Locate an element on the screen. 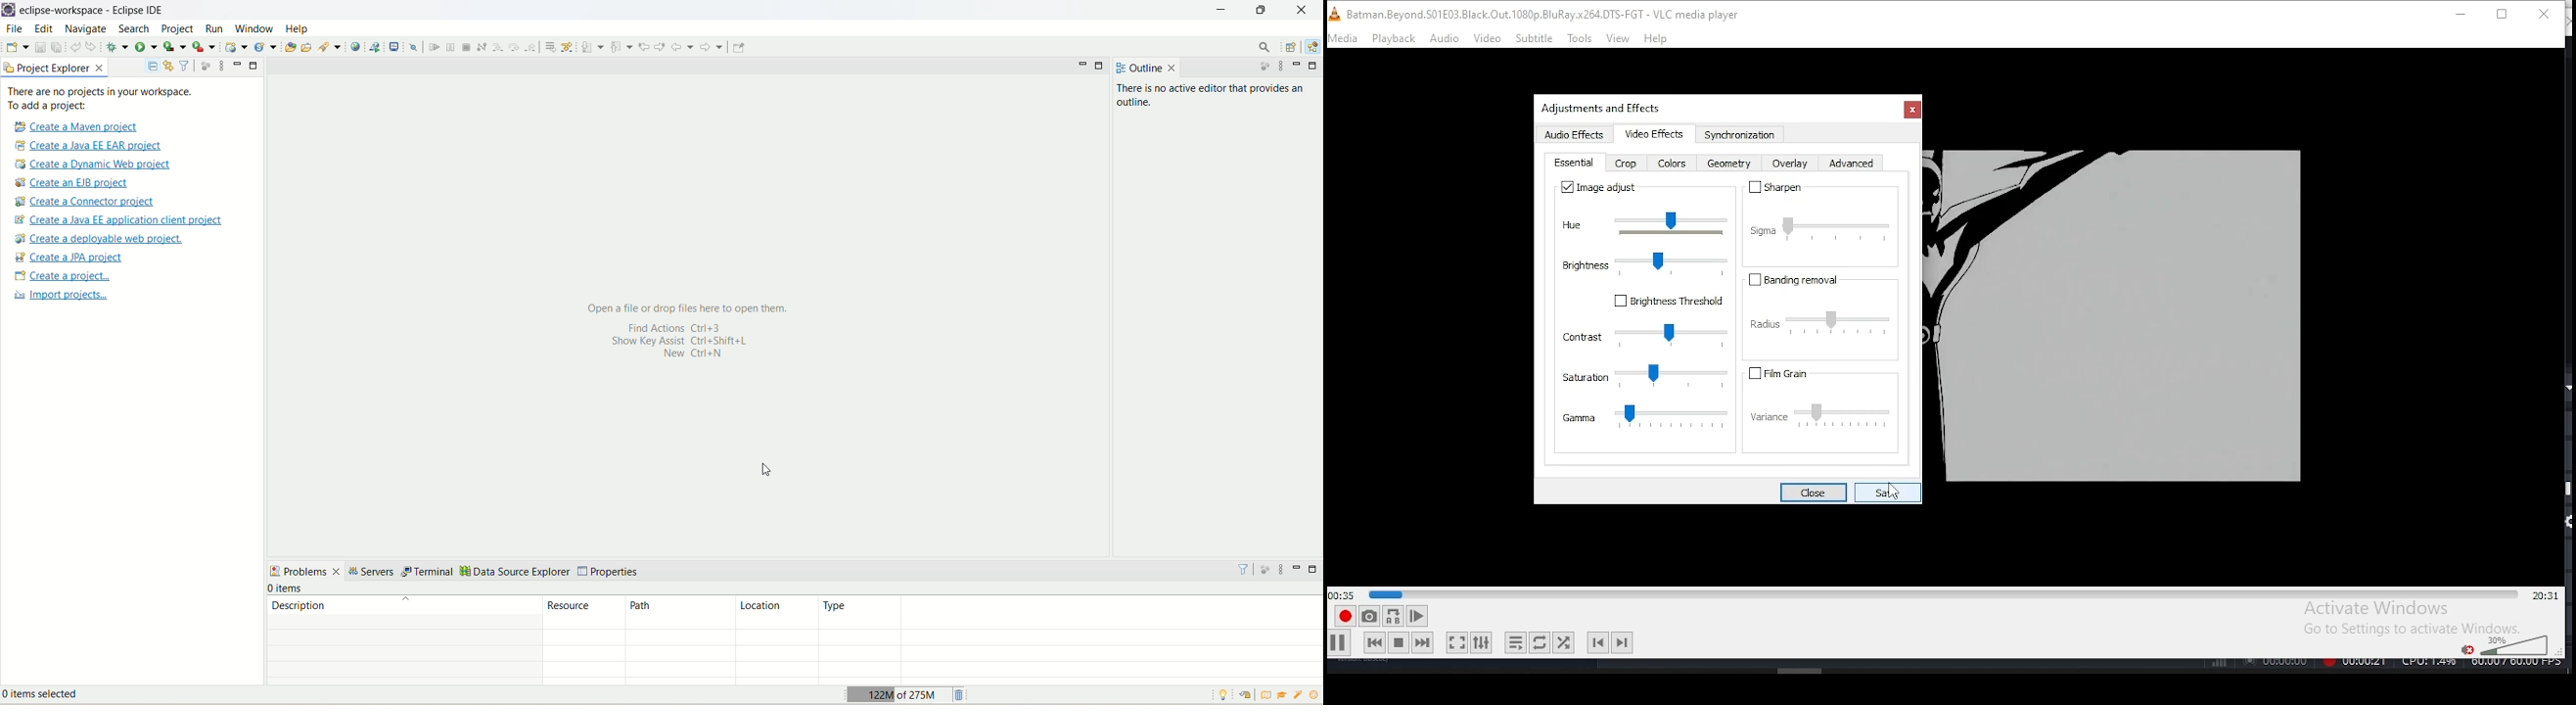 The image size is (2576, 728). open task is located at coordinates (309, 48).